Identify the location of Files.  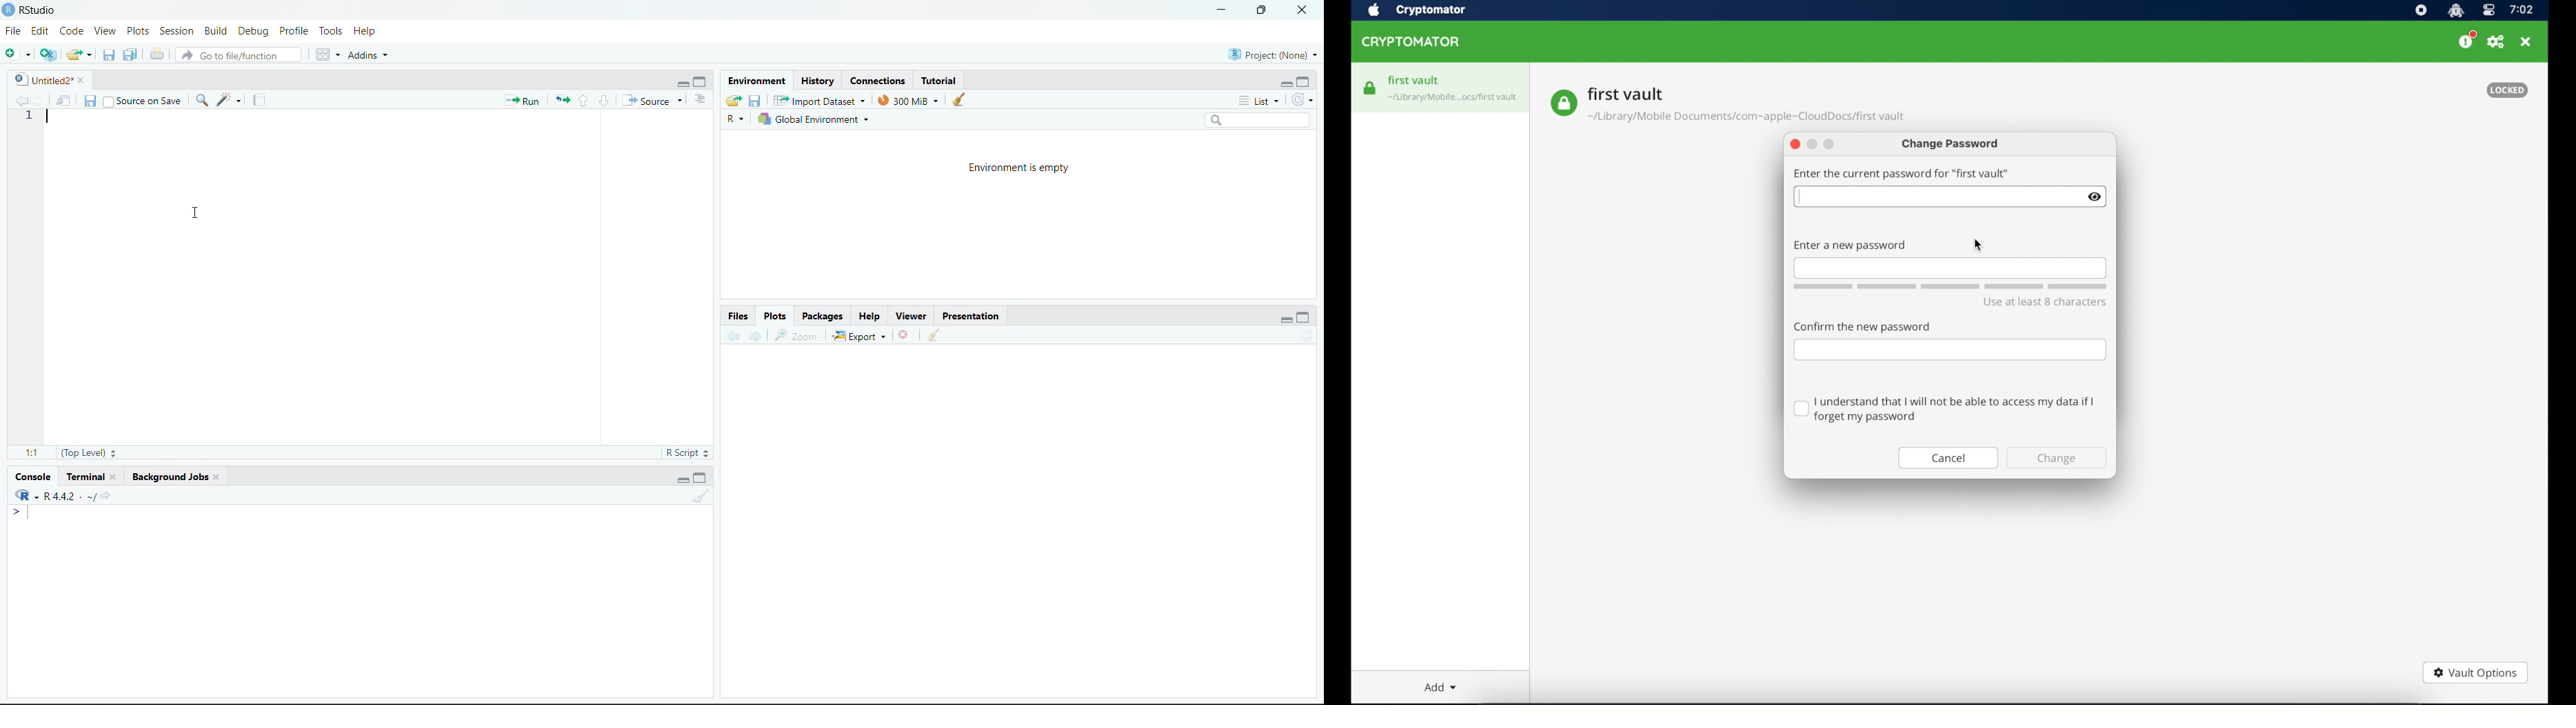
(739, 317).